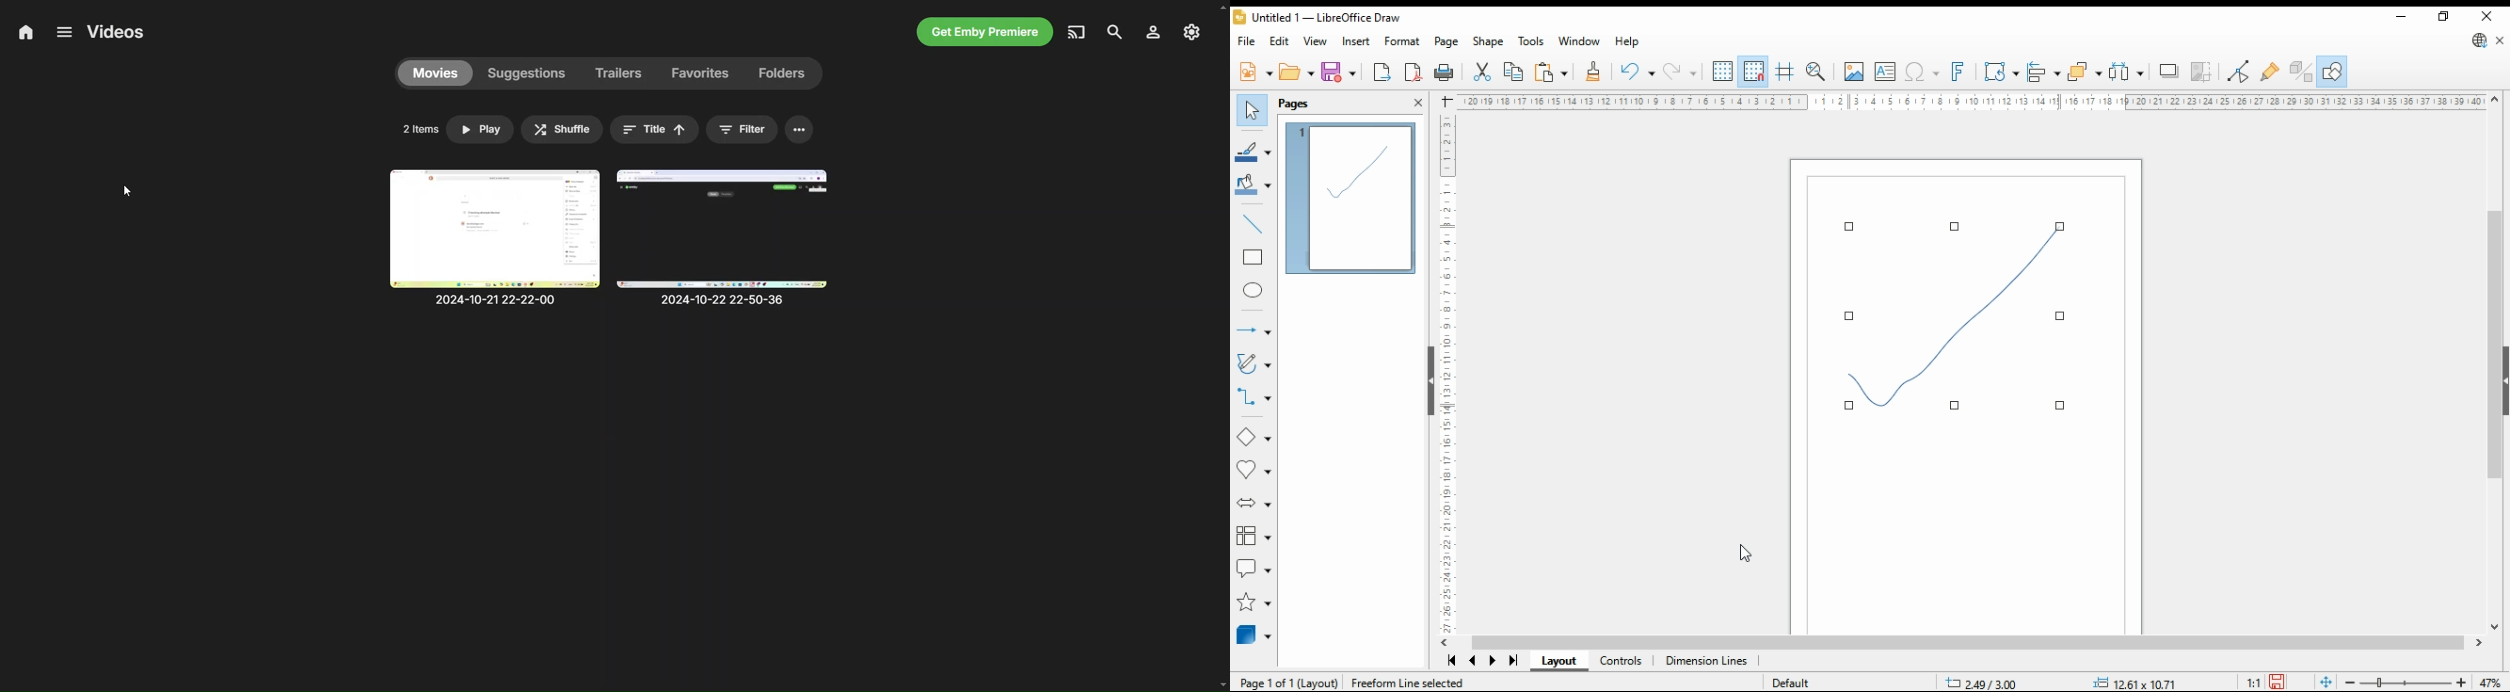  Describe the element at coordinates (1595, 71) in the screenshot. I see ` clone formatting` at that location.